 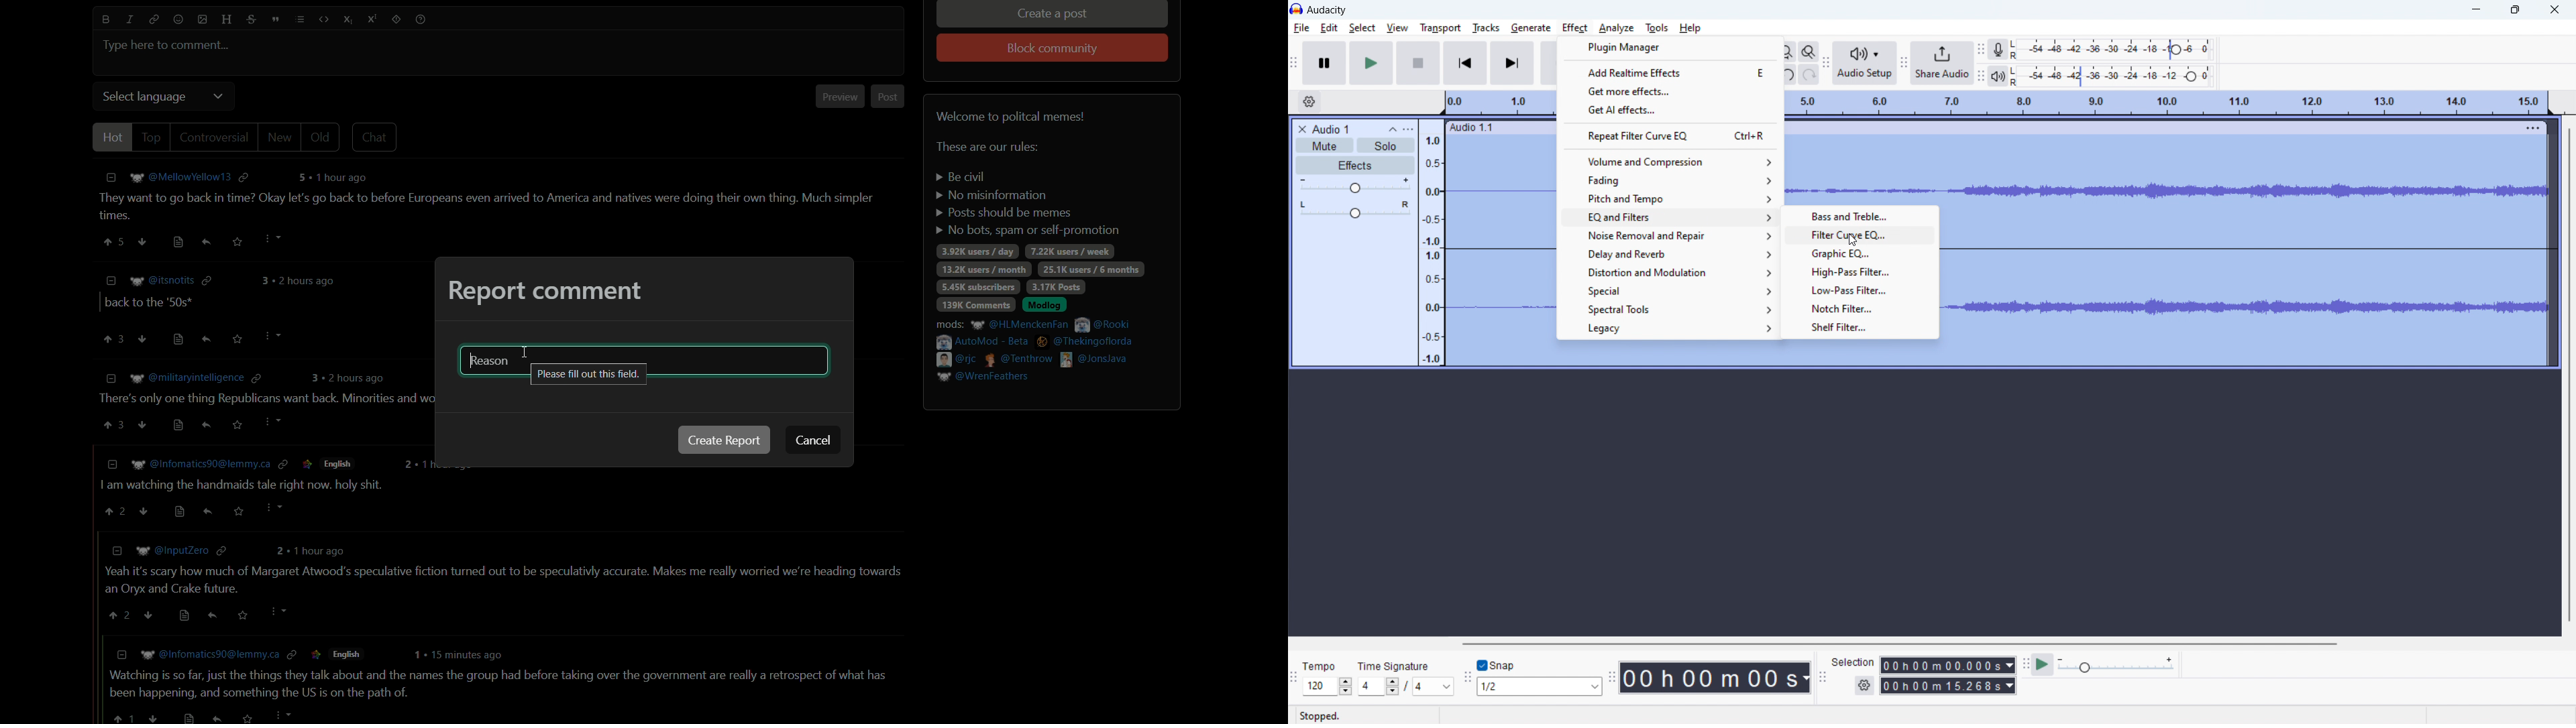 I want to click on playback meter toolbar, so click(x=1980, y=77).